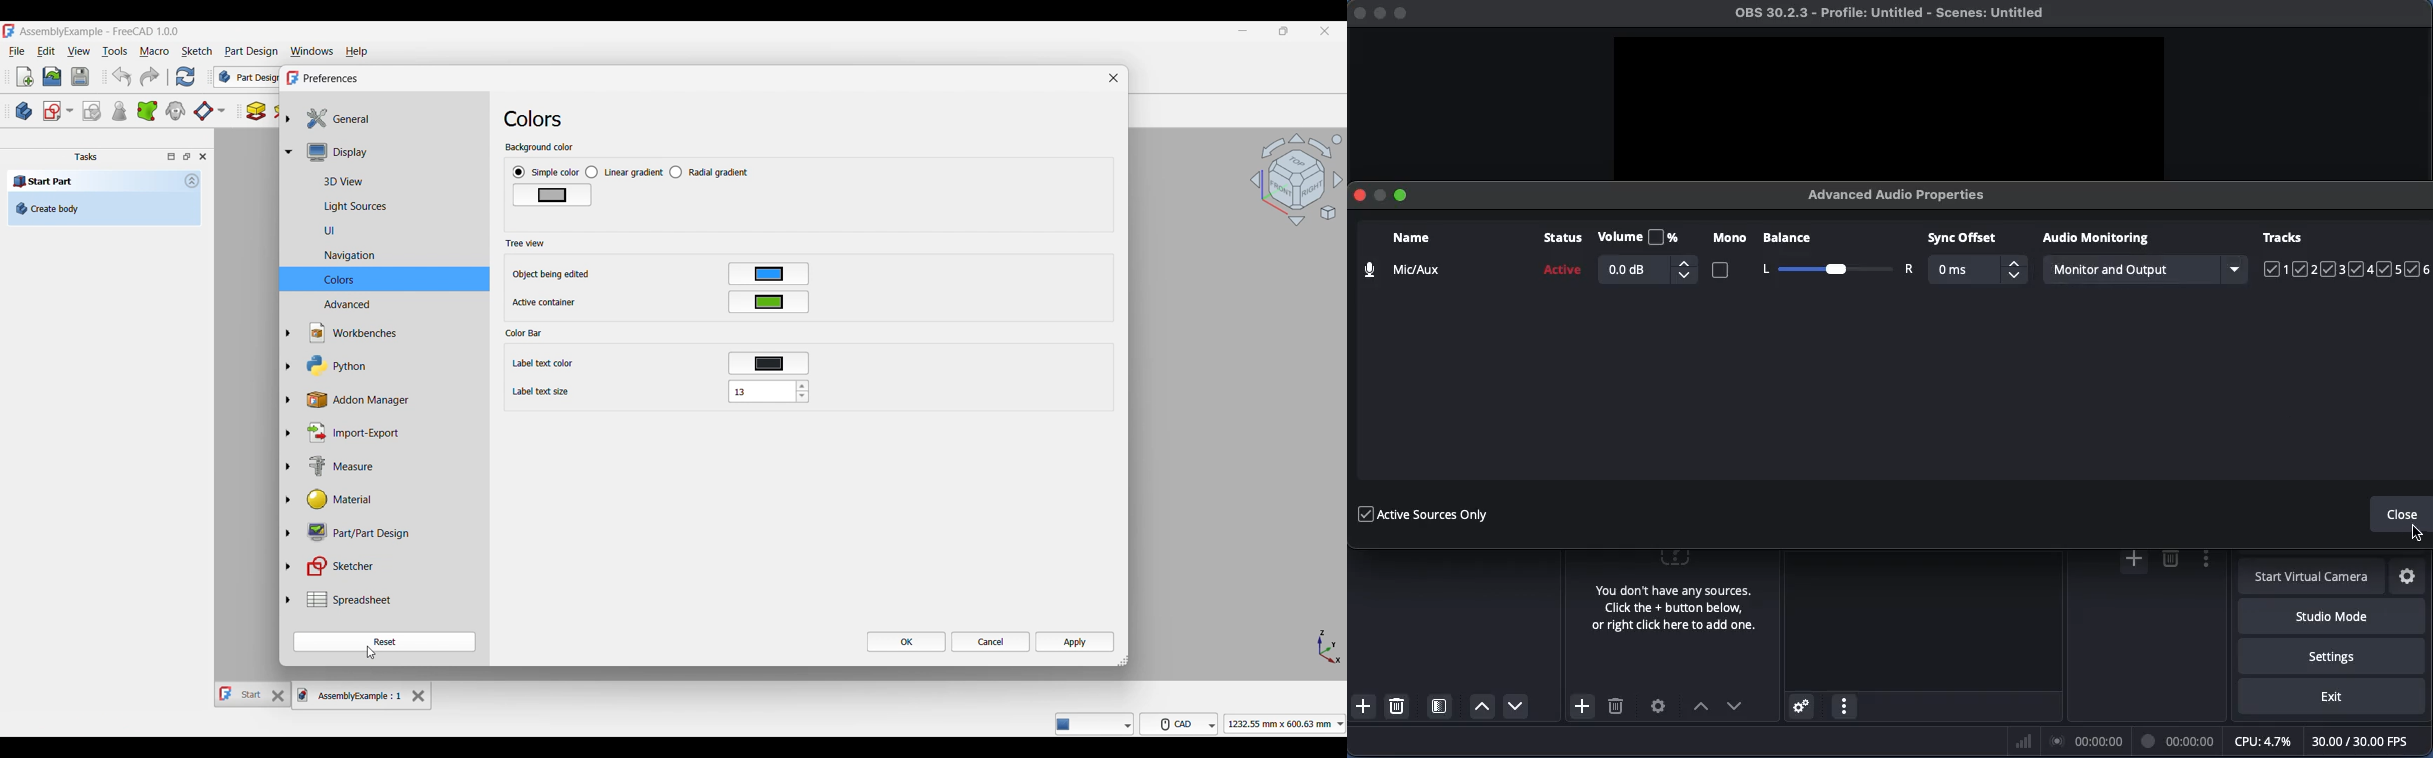  Describe the element at coordinates (79, 51) in the screenshot. I see `View menu` at that location.